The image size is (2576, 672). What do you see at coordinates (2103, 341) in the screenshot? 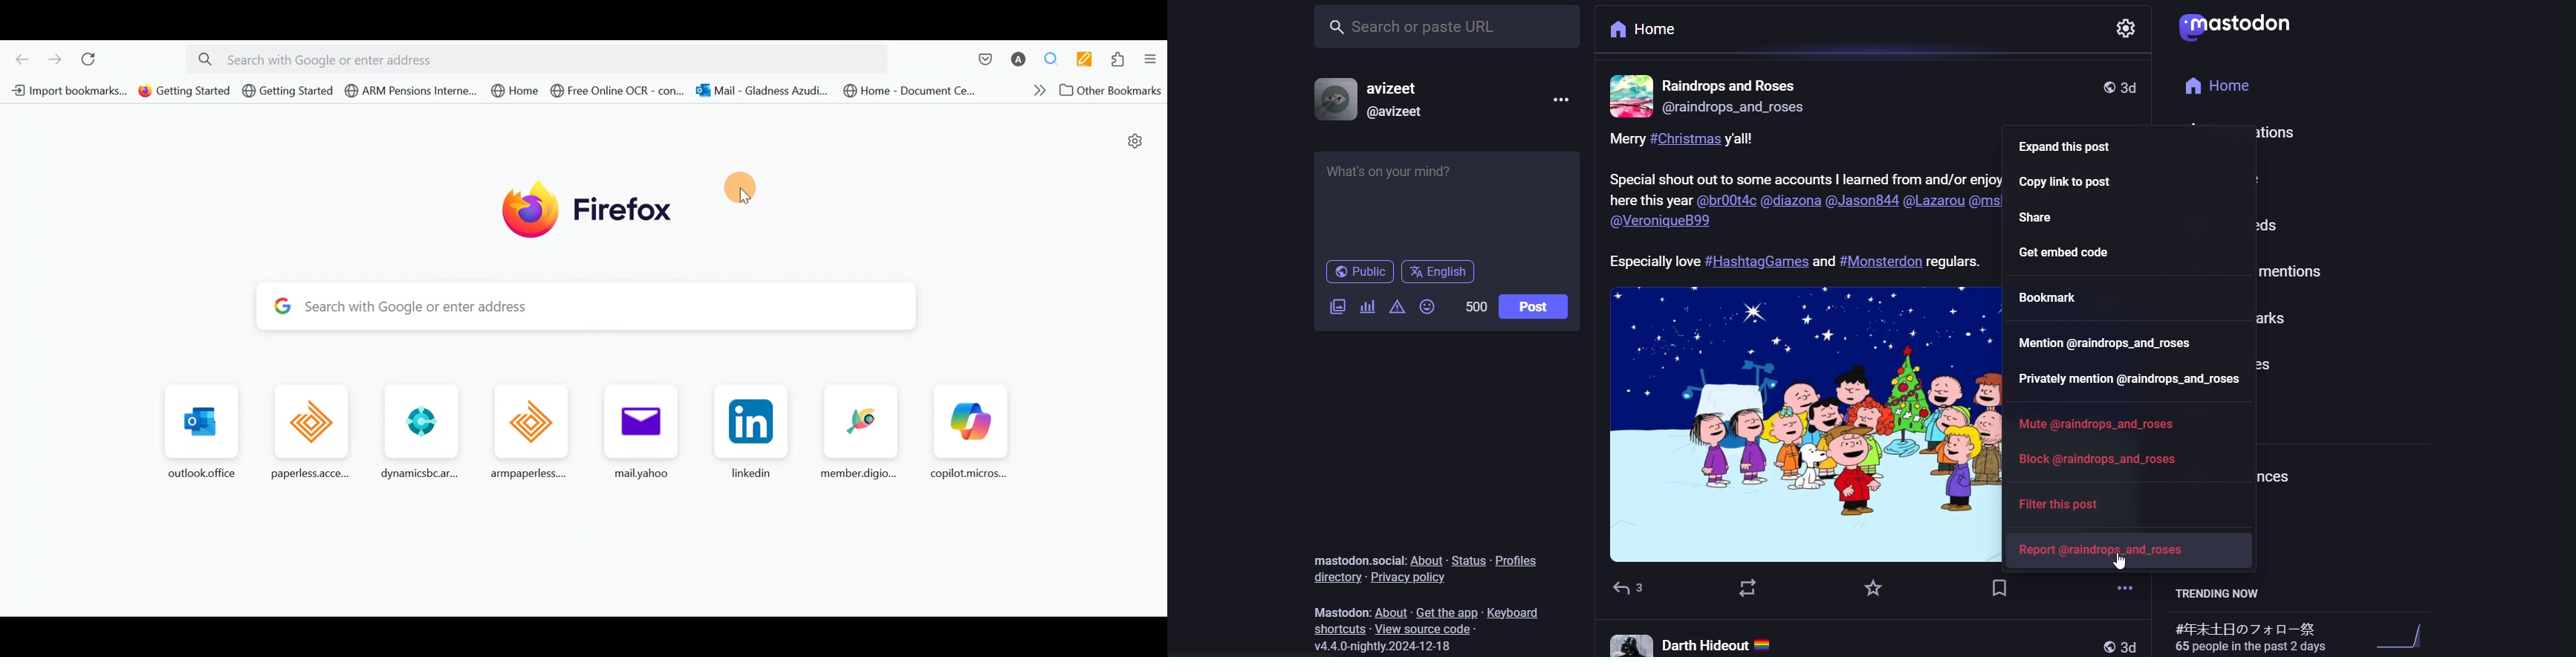
I see `mention` at bounding box center [2103, 341].